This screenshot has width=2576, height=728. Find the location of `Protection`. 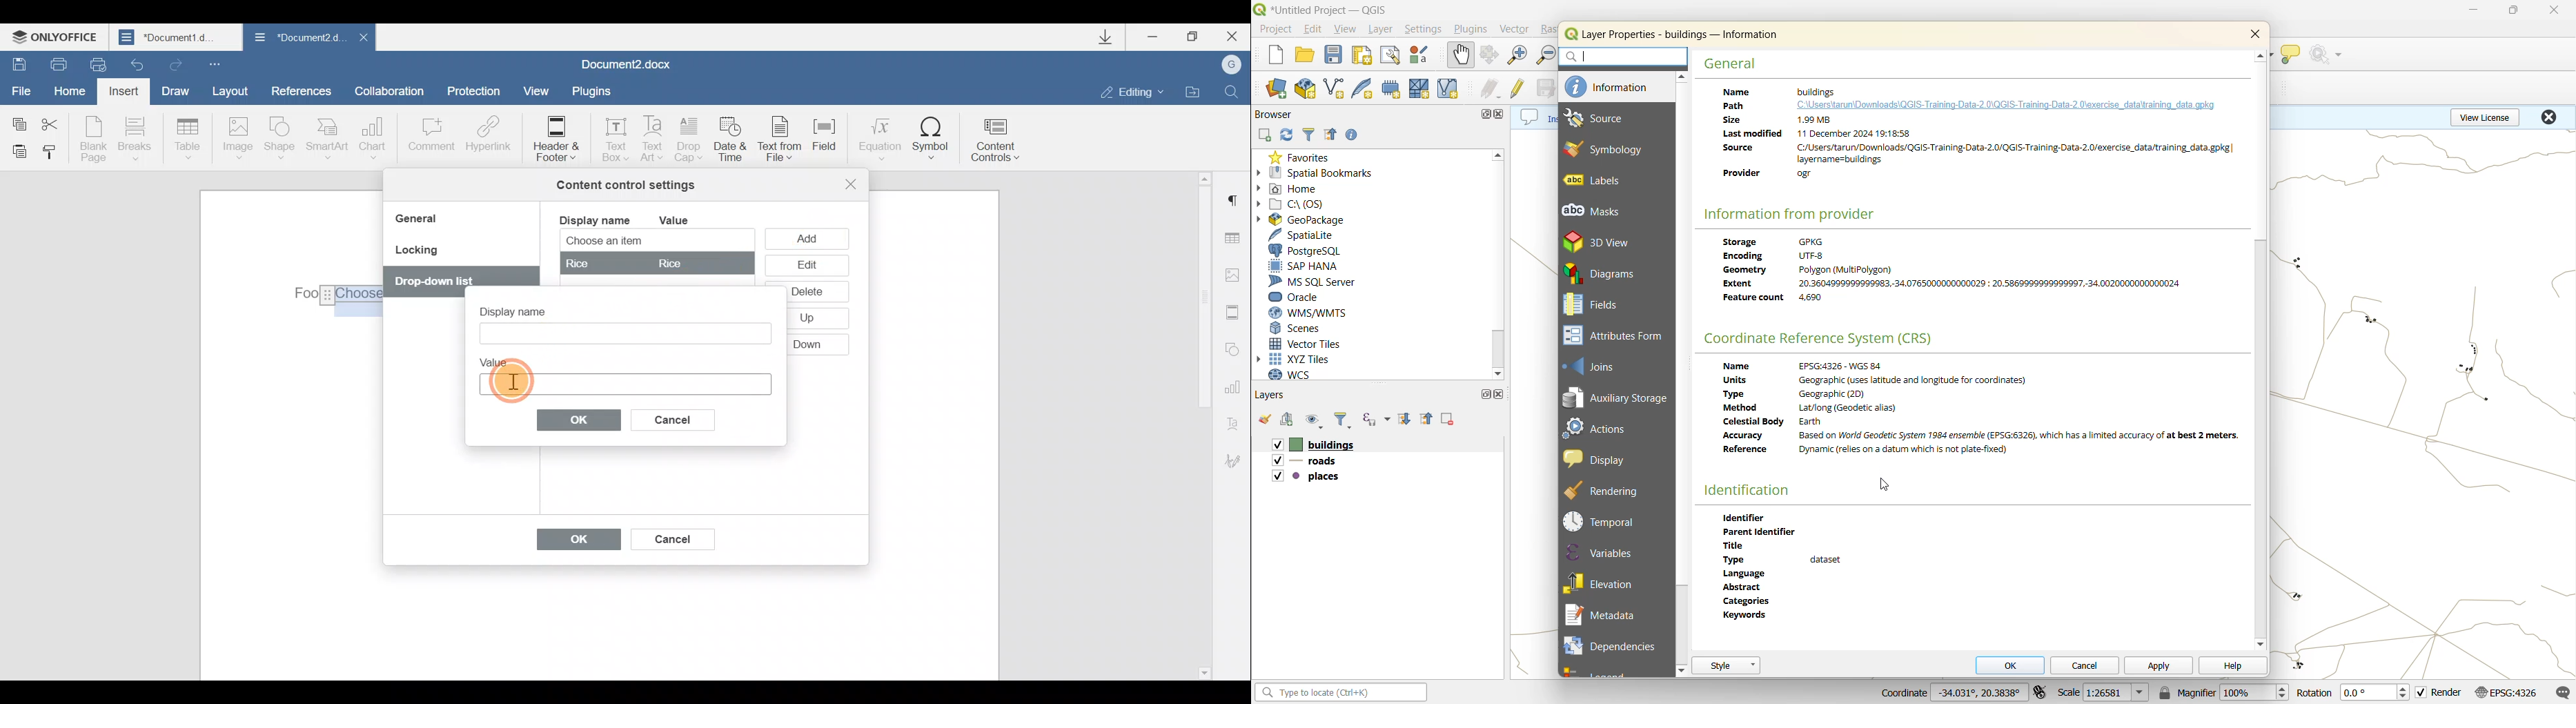

Protection is located at coordinates (477, 93).